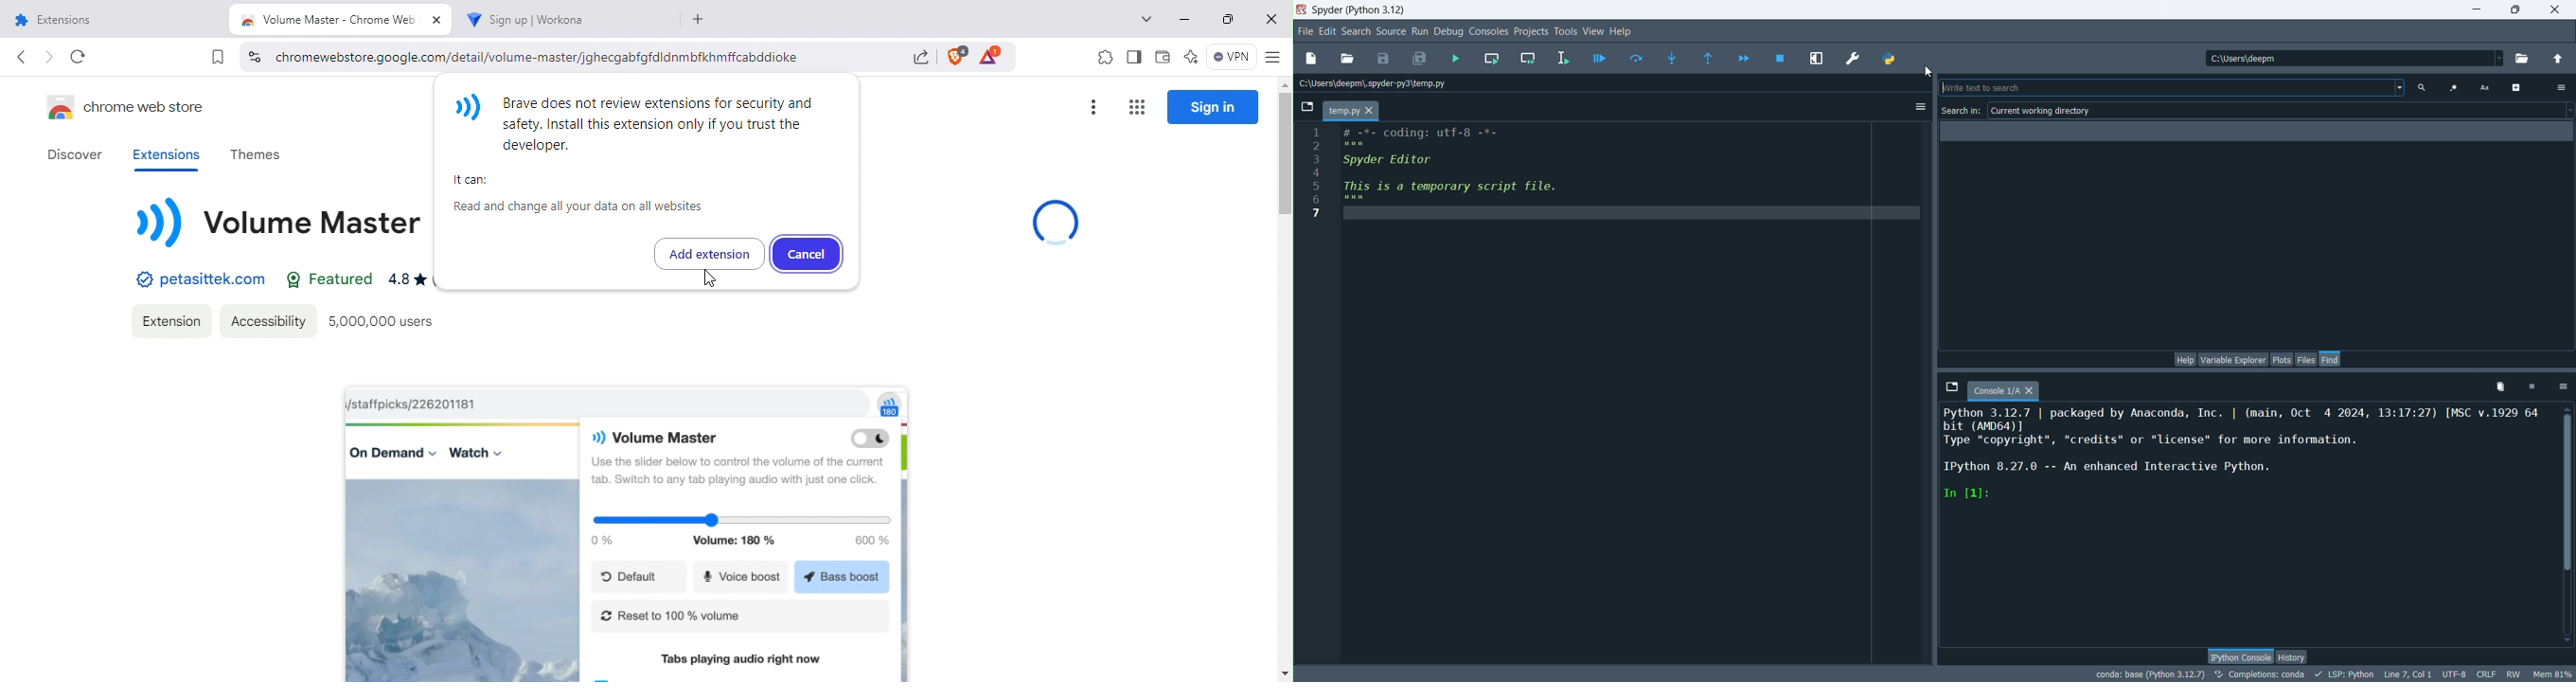  What do you see at coordinates (1381, 59) in the screenshot?
I see `save` at bounding box center [1381, 59].